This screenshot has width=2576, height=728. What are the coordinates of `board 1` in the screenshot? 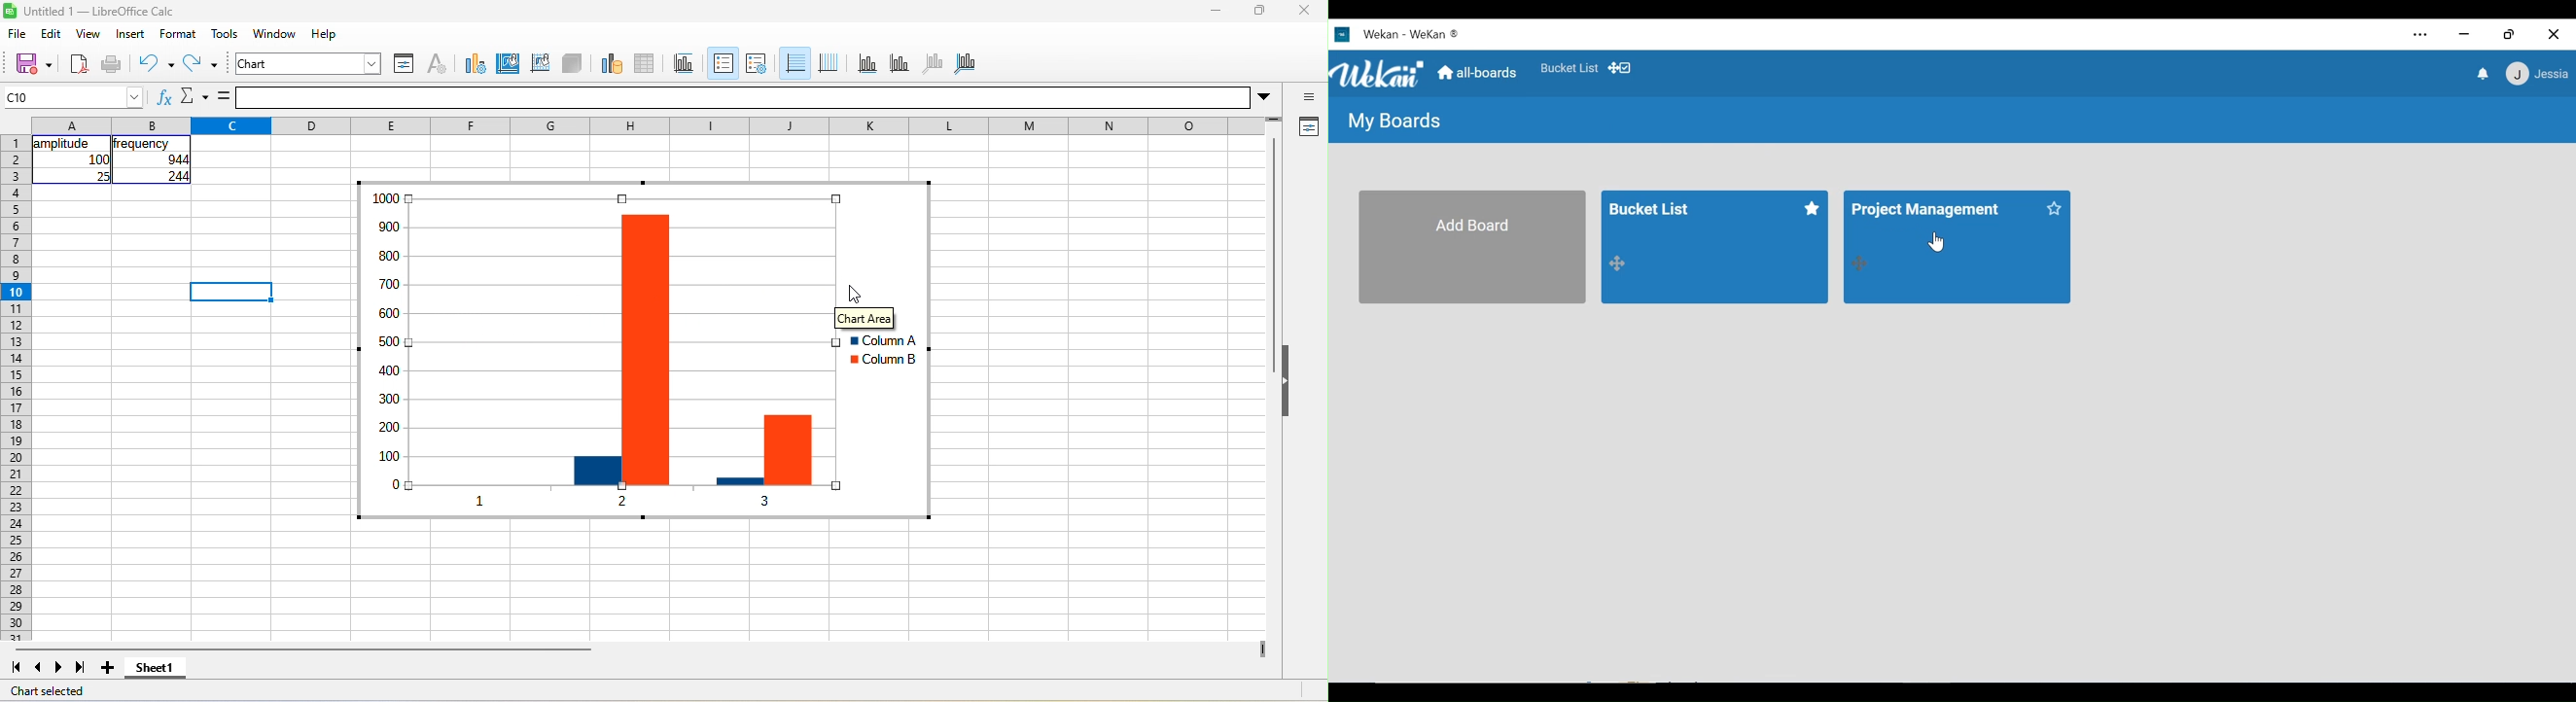 It's located at (1715, 262).